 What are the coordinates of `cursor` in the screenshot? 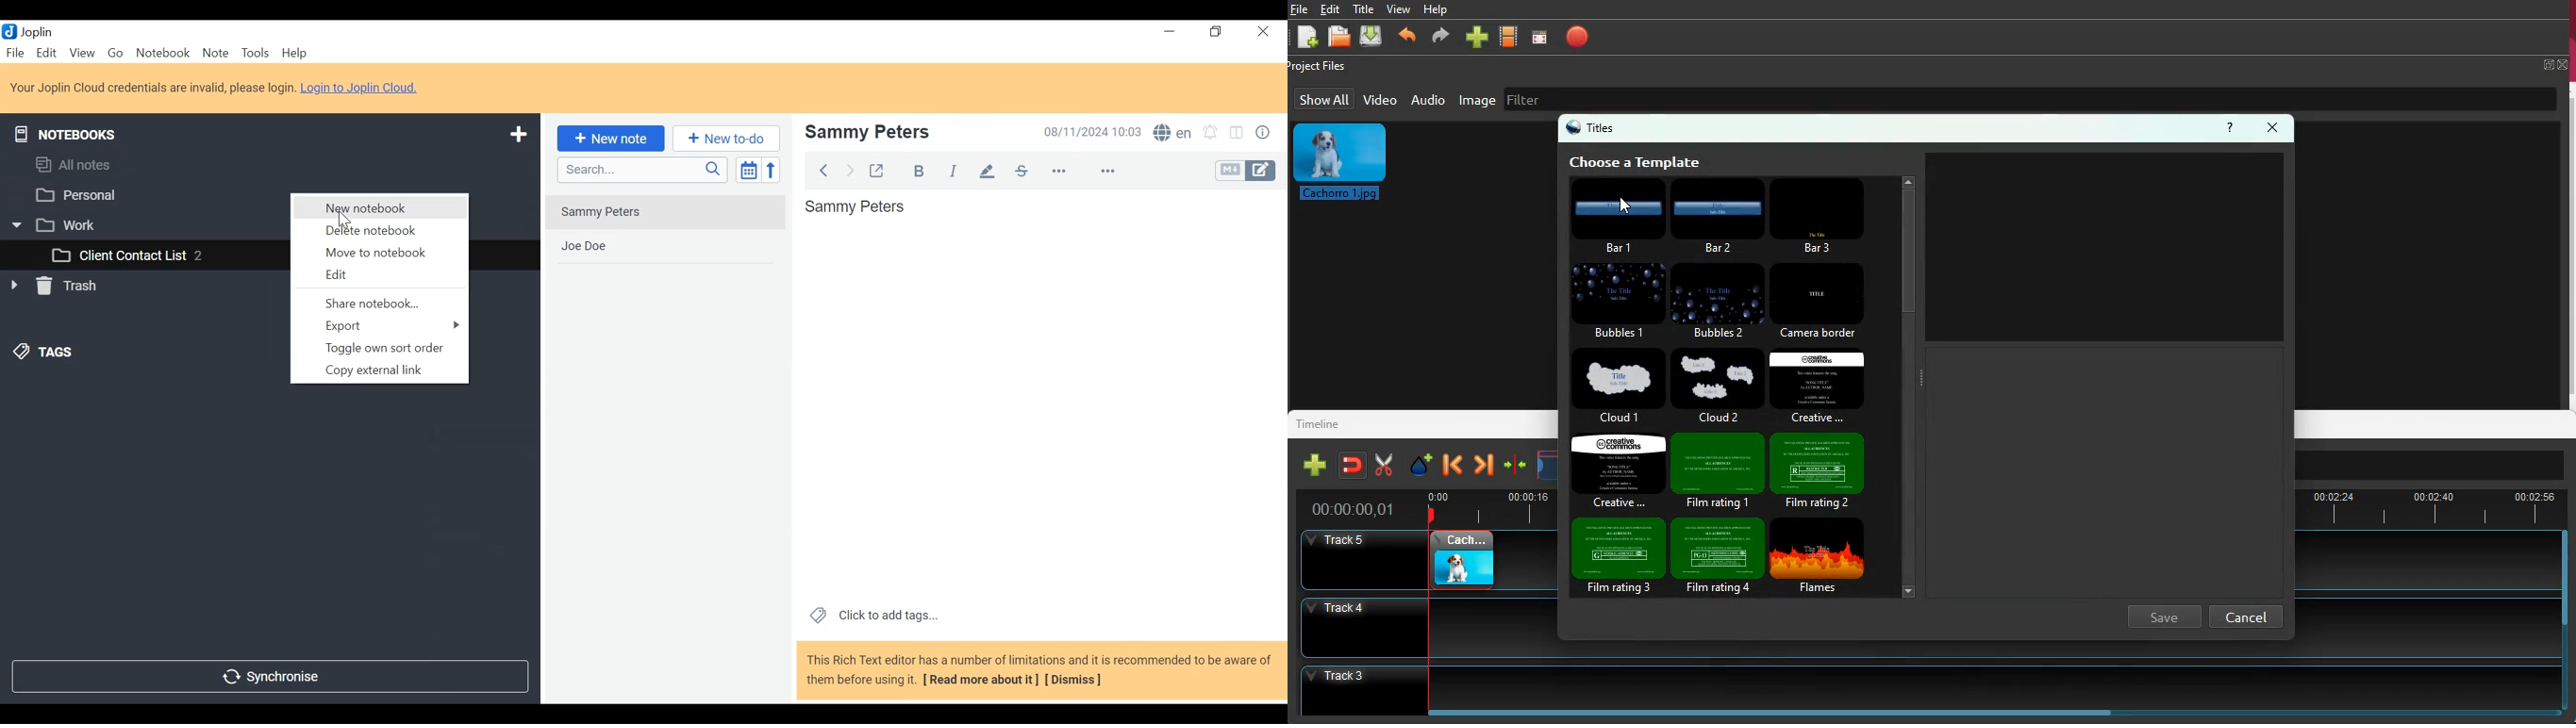 It's located at (344, 219).